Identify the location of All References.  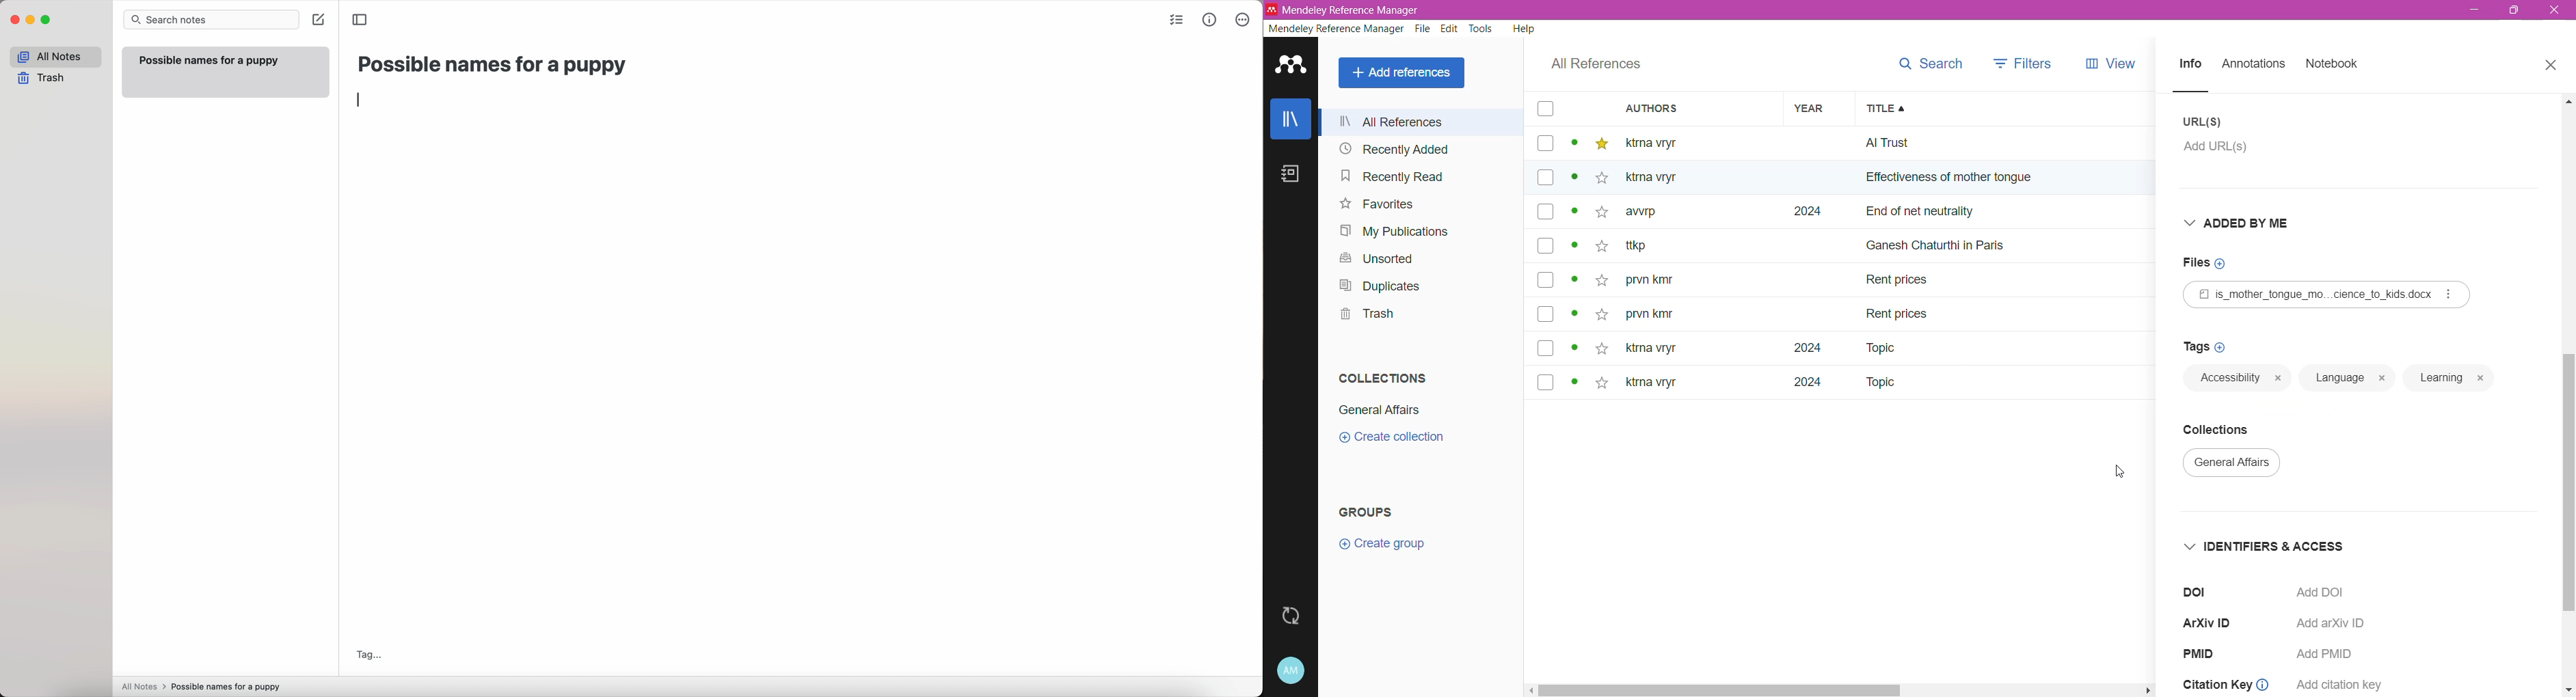
(1596, 64).